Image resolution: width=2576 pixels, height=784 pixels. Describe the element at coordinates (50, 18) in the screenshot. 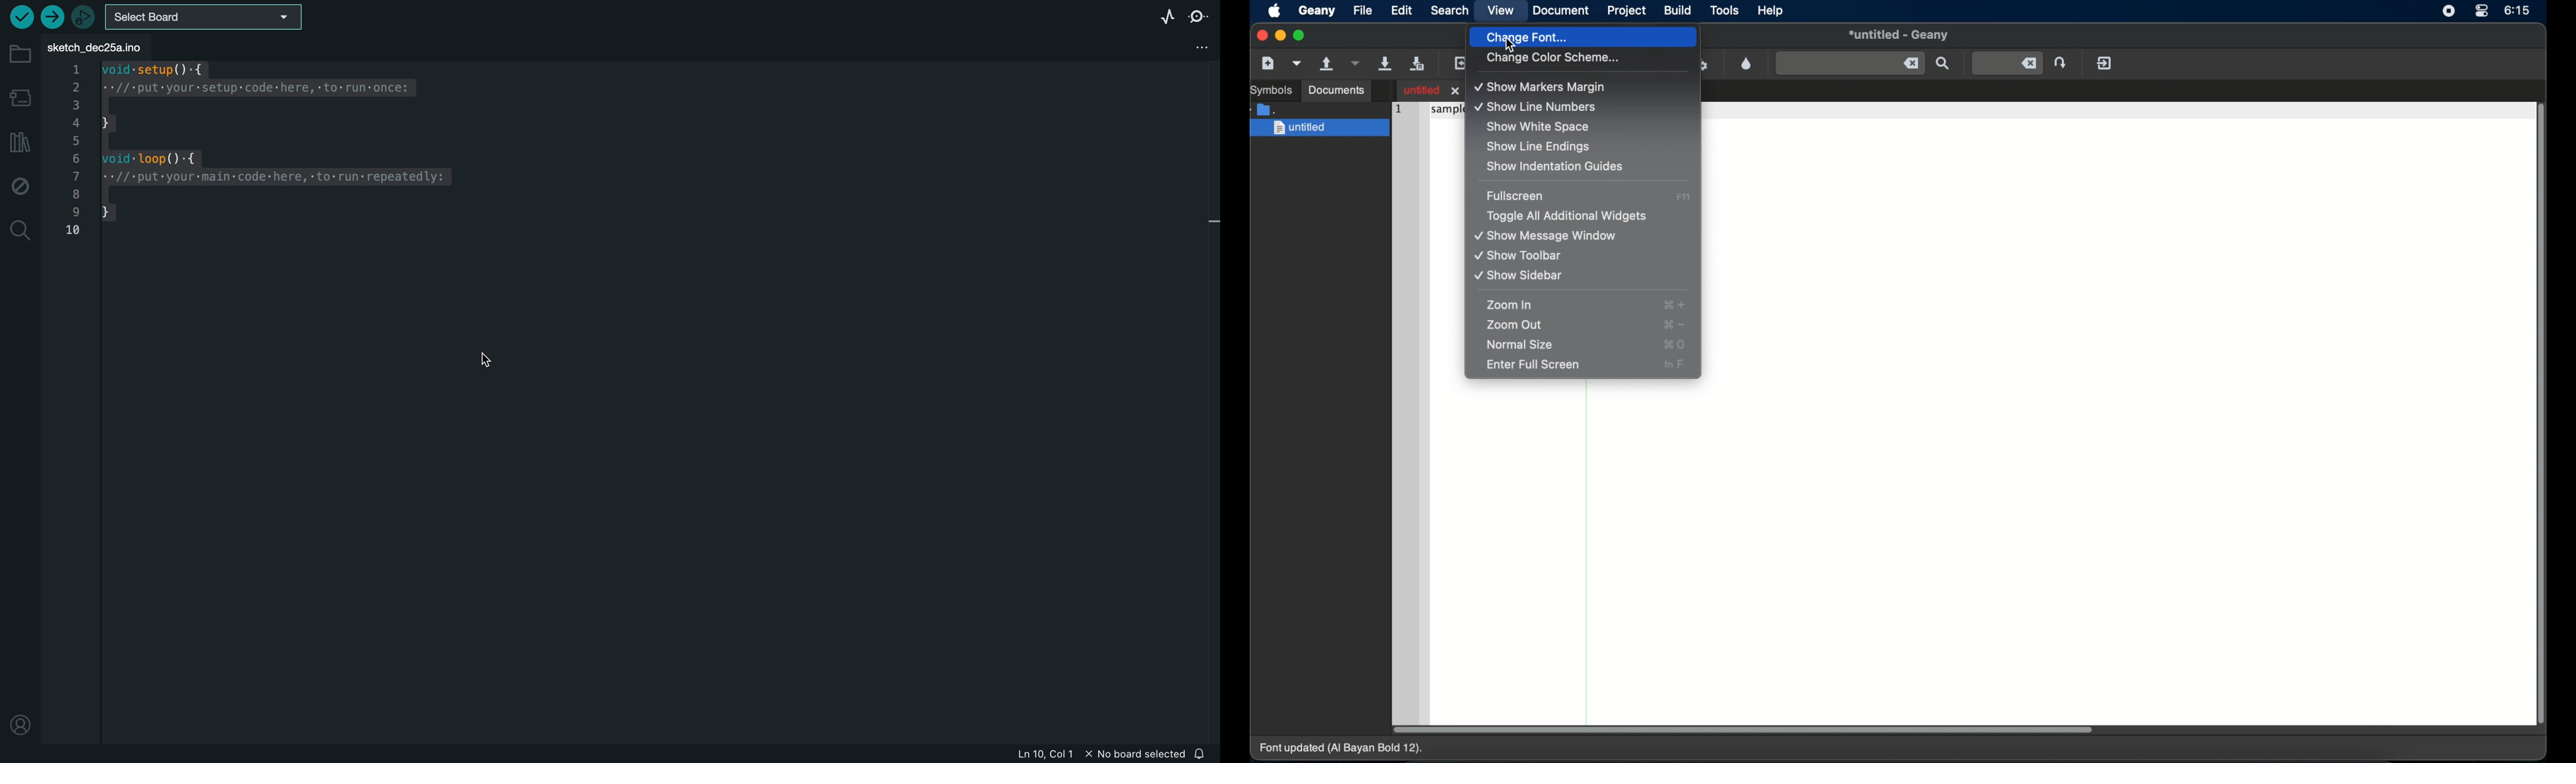

I see `upload` at that location.